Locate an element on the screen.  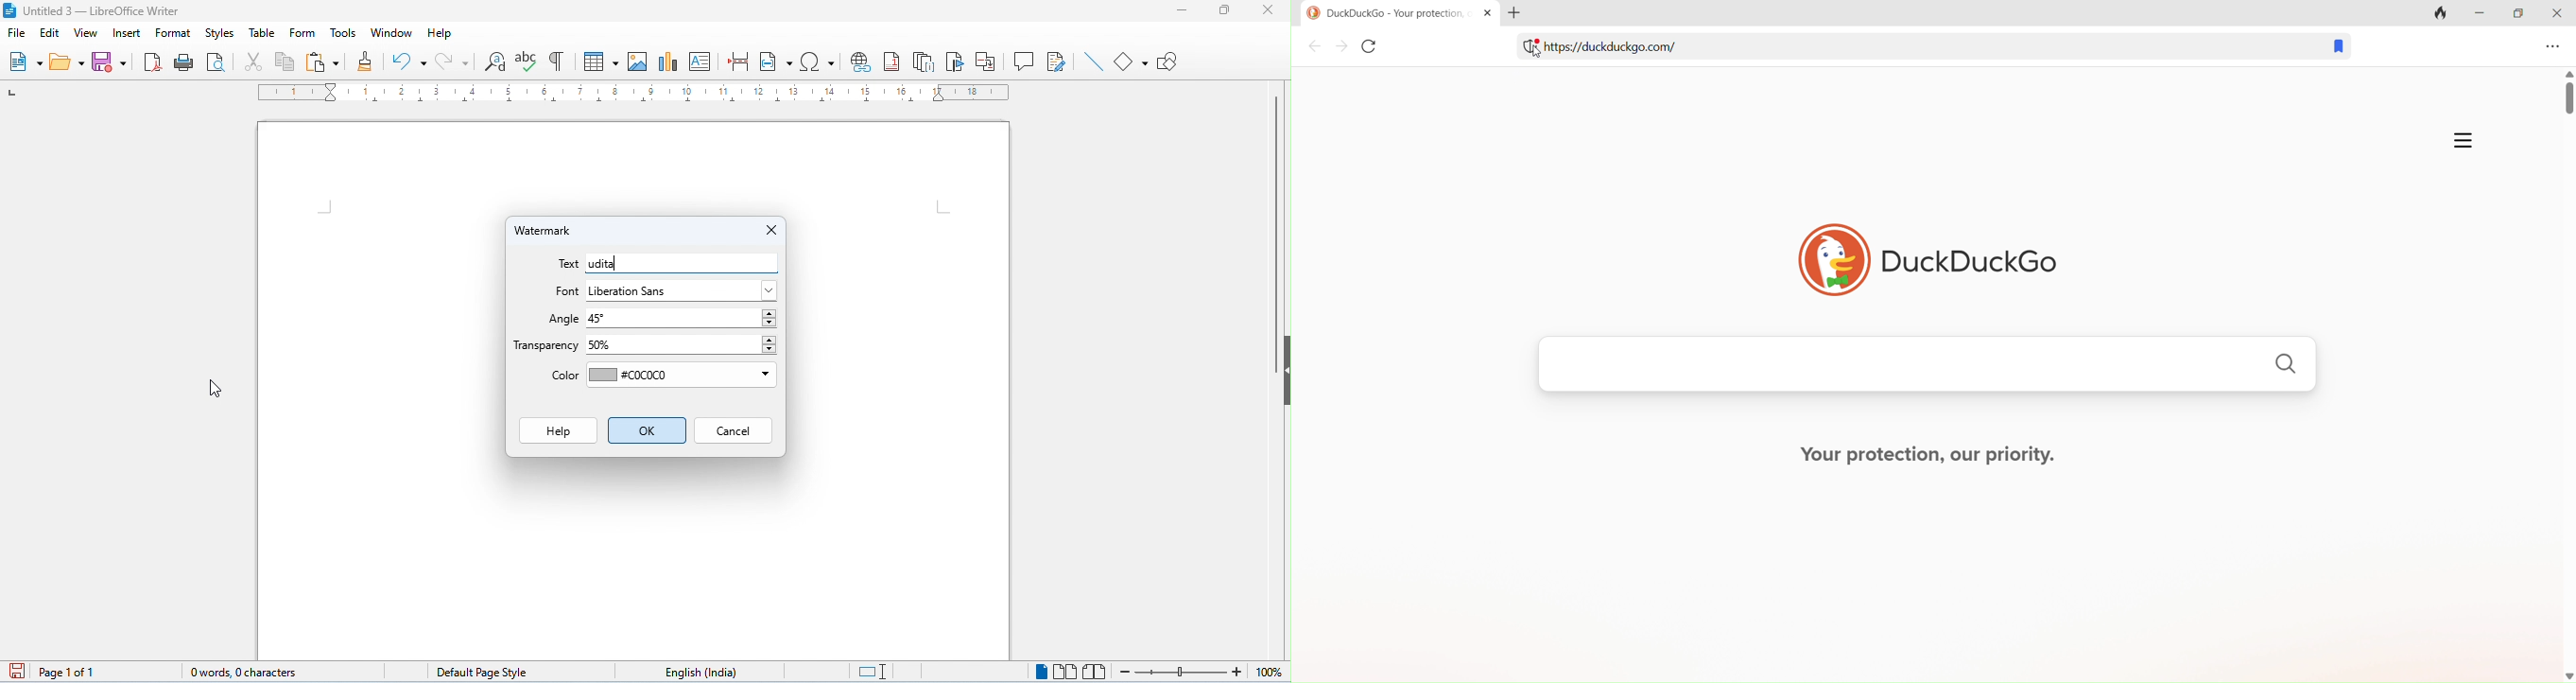
minimize is located at coordinates (1183, 11).